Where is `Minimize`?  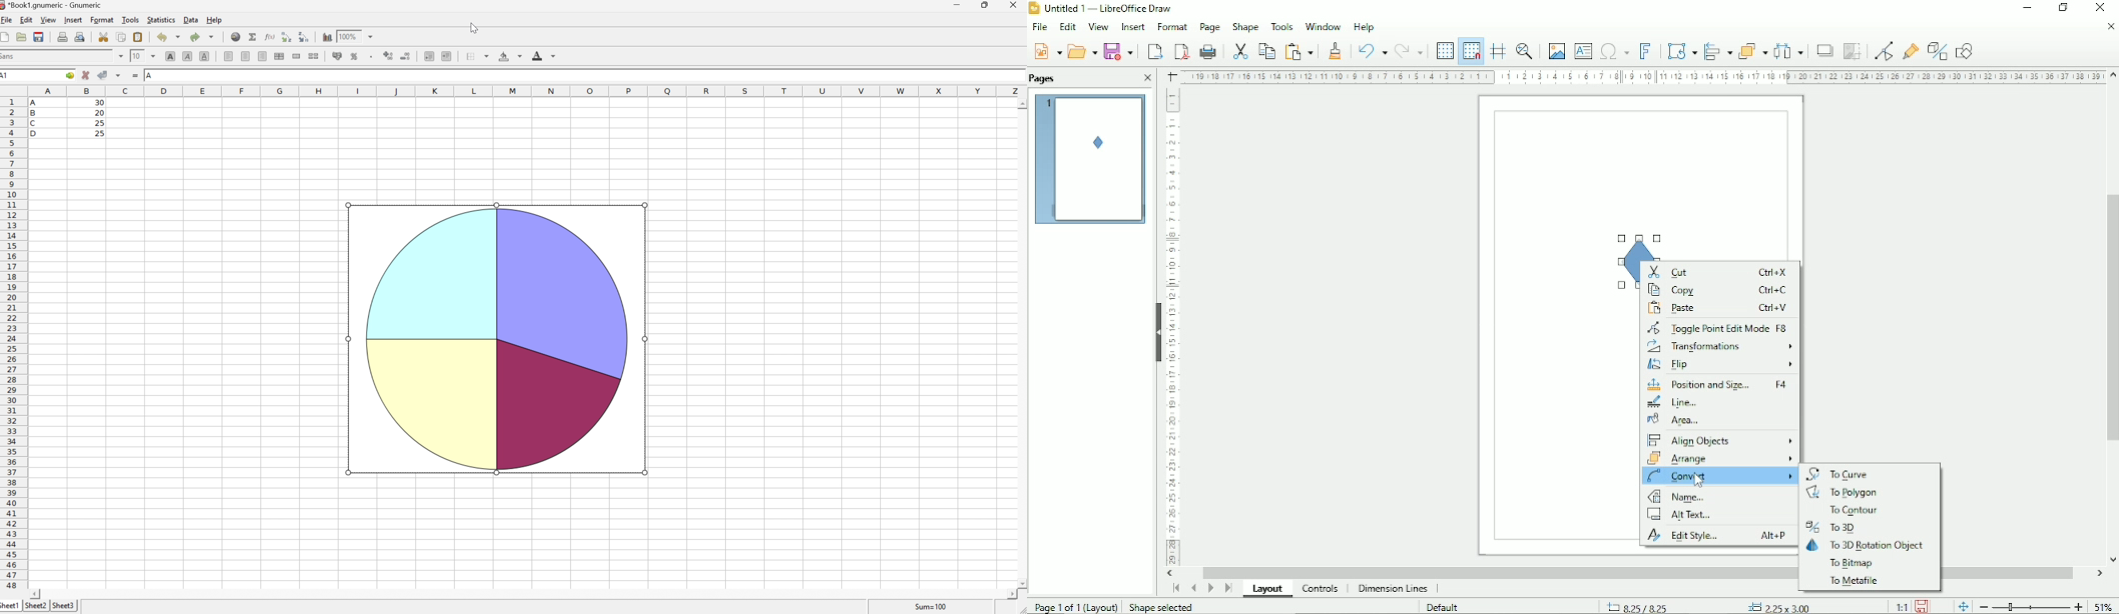 Minimize is located at coordinates (2027, 9).